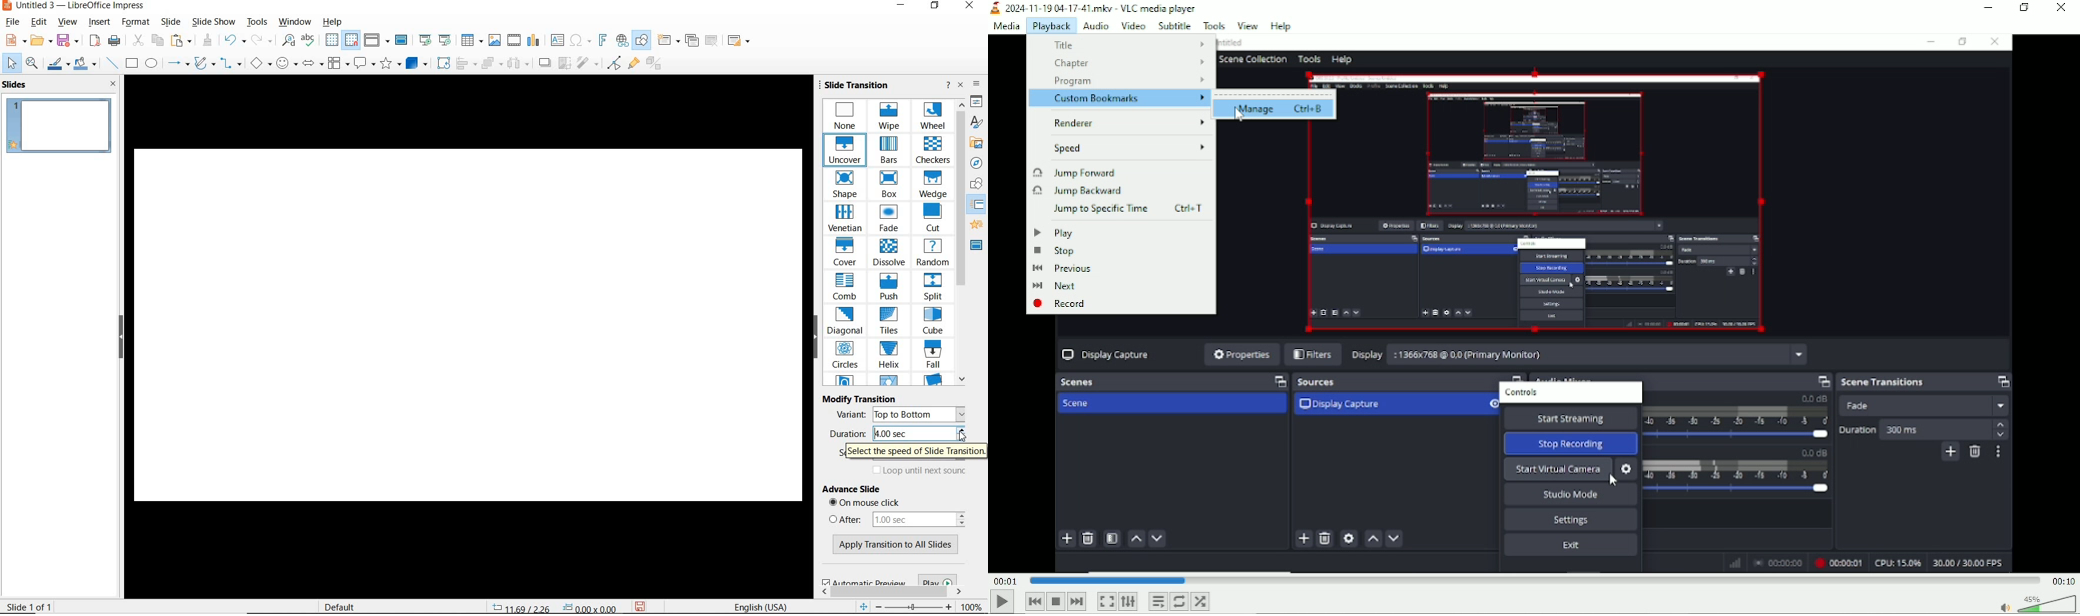  I want to click on SLIDE LAYOUT, so click(737, 41).